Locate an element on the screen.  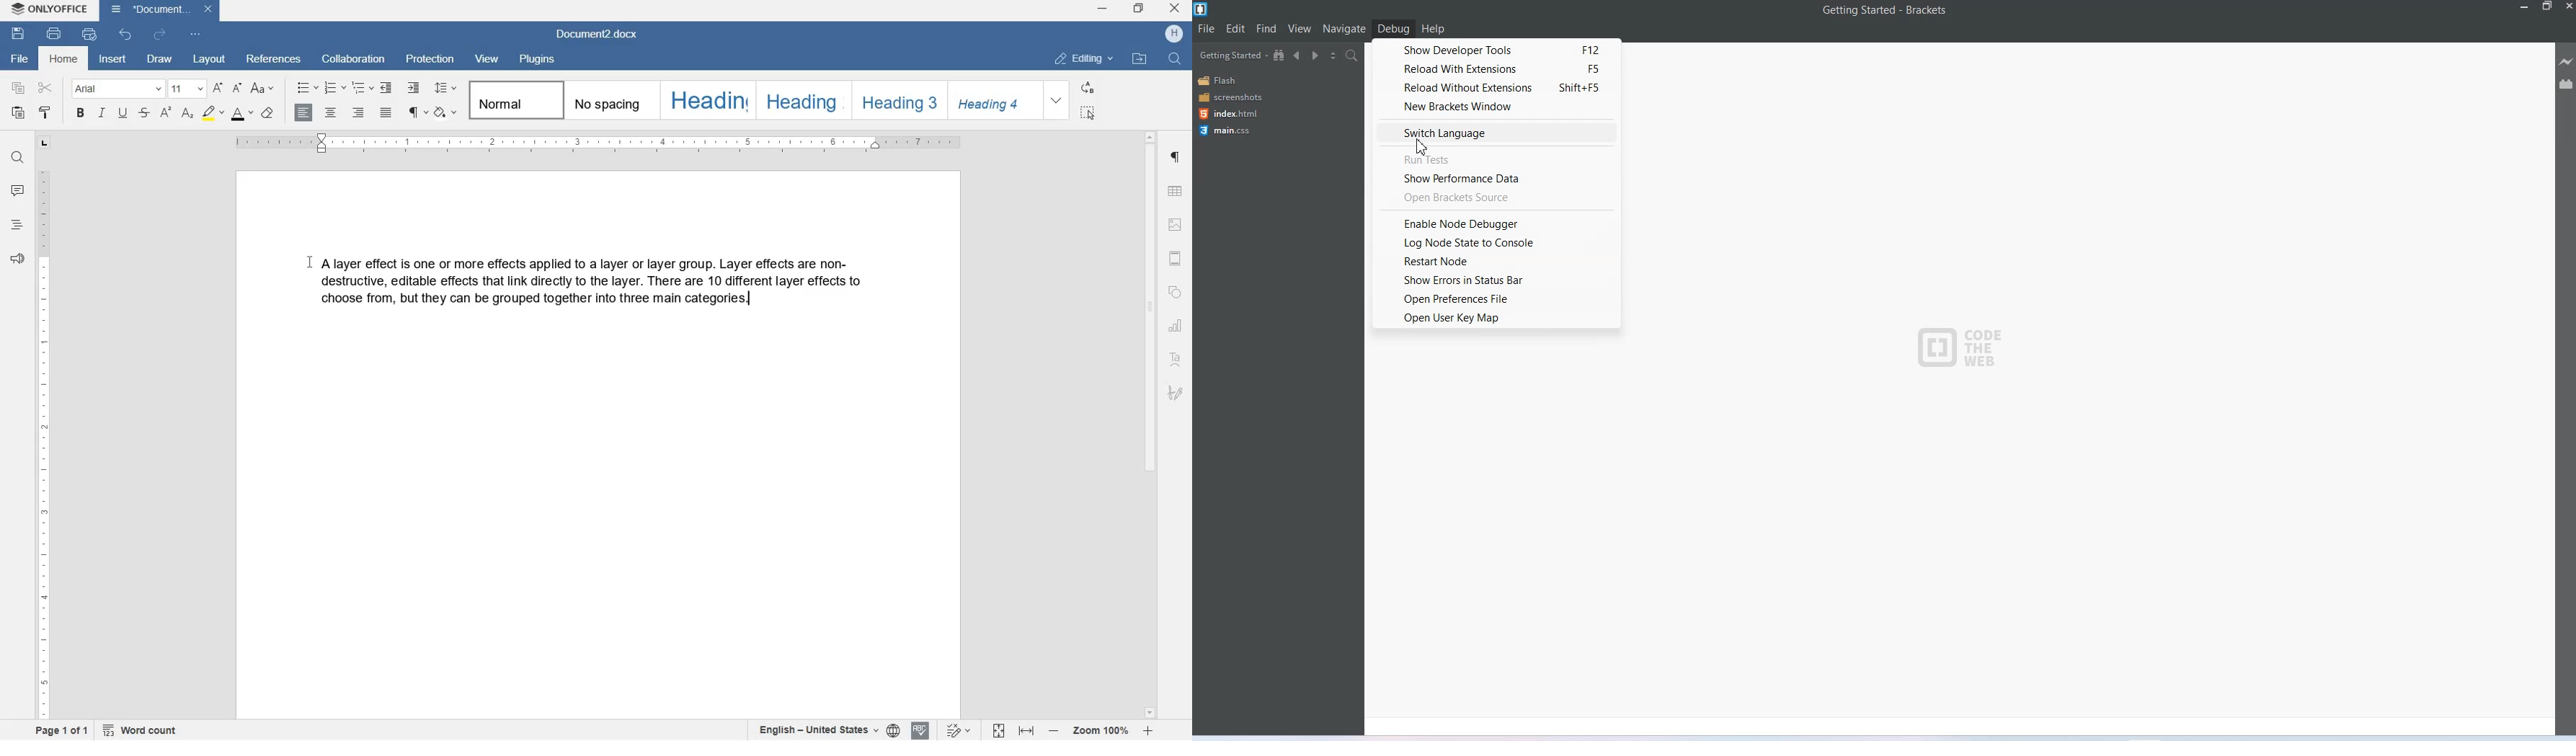
signature is located at coordinates (1175, 393).